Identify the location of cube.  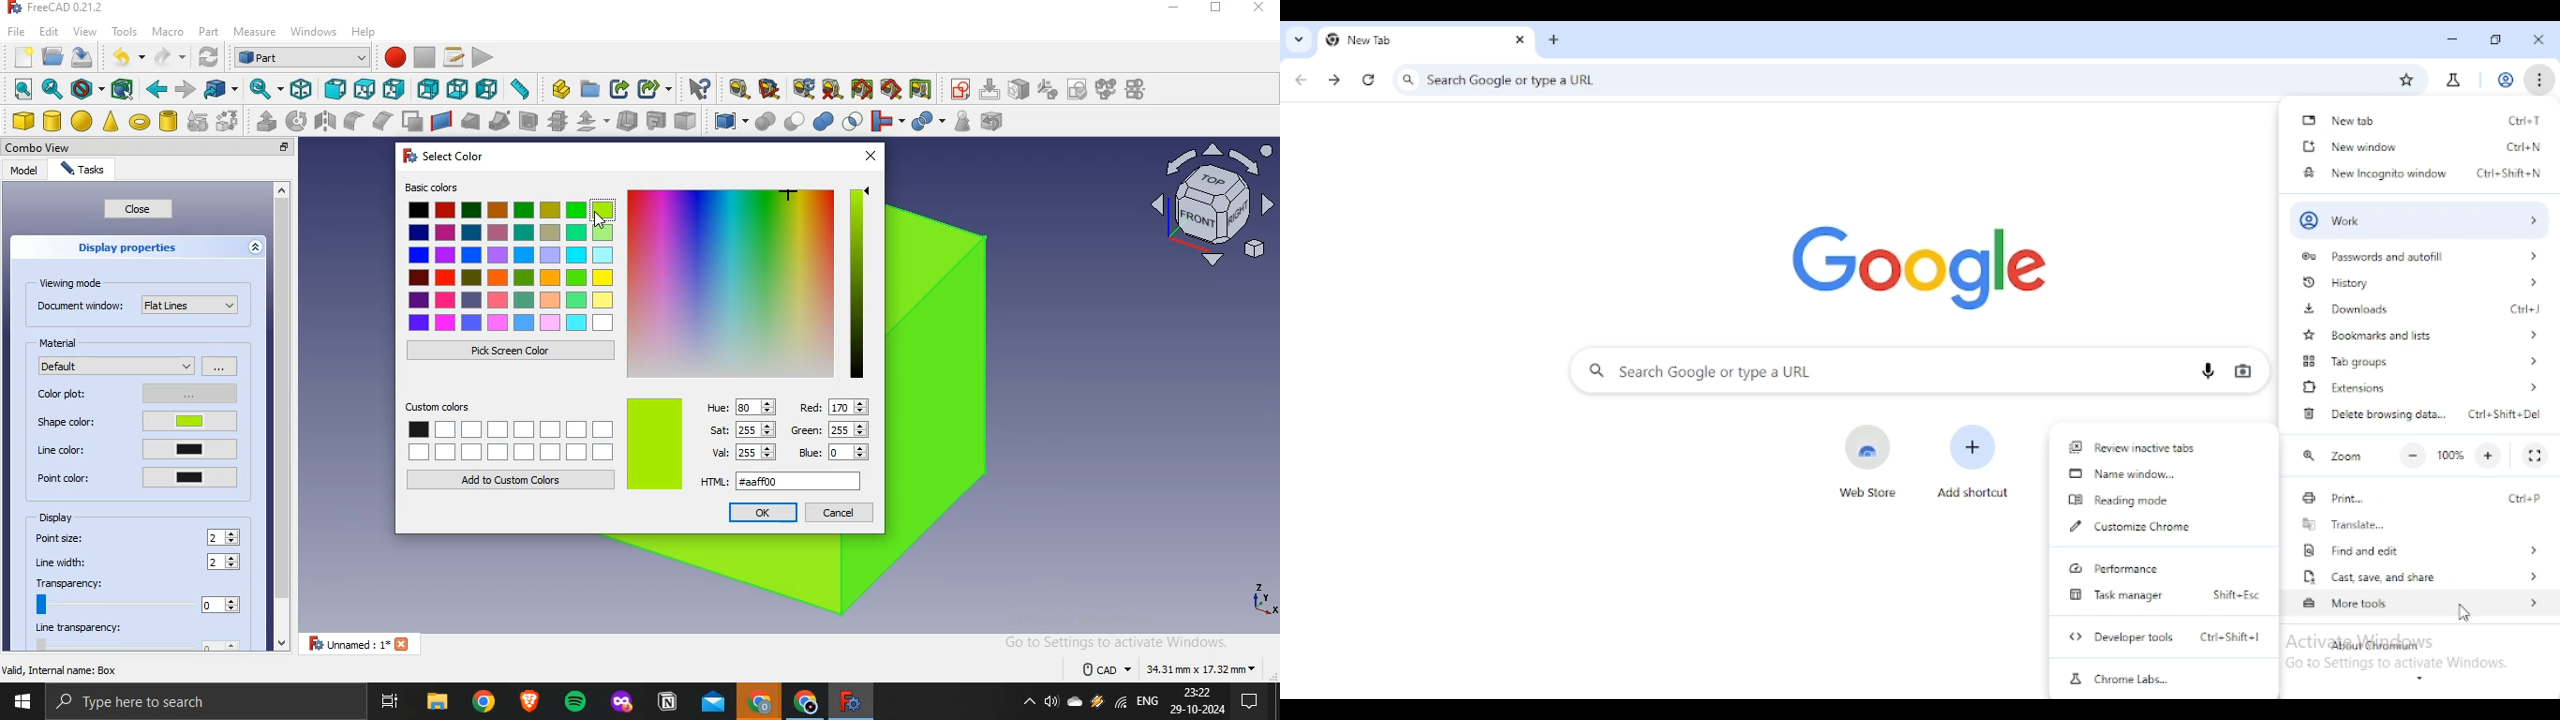
(22, 121).